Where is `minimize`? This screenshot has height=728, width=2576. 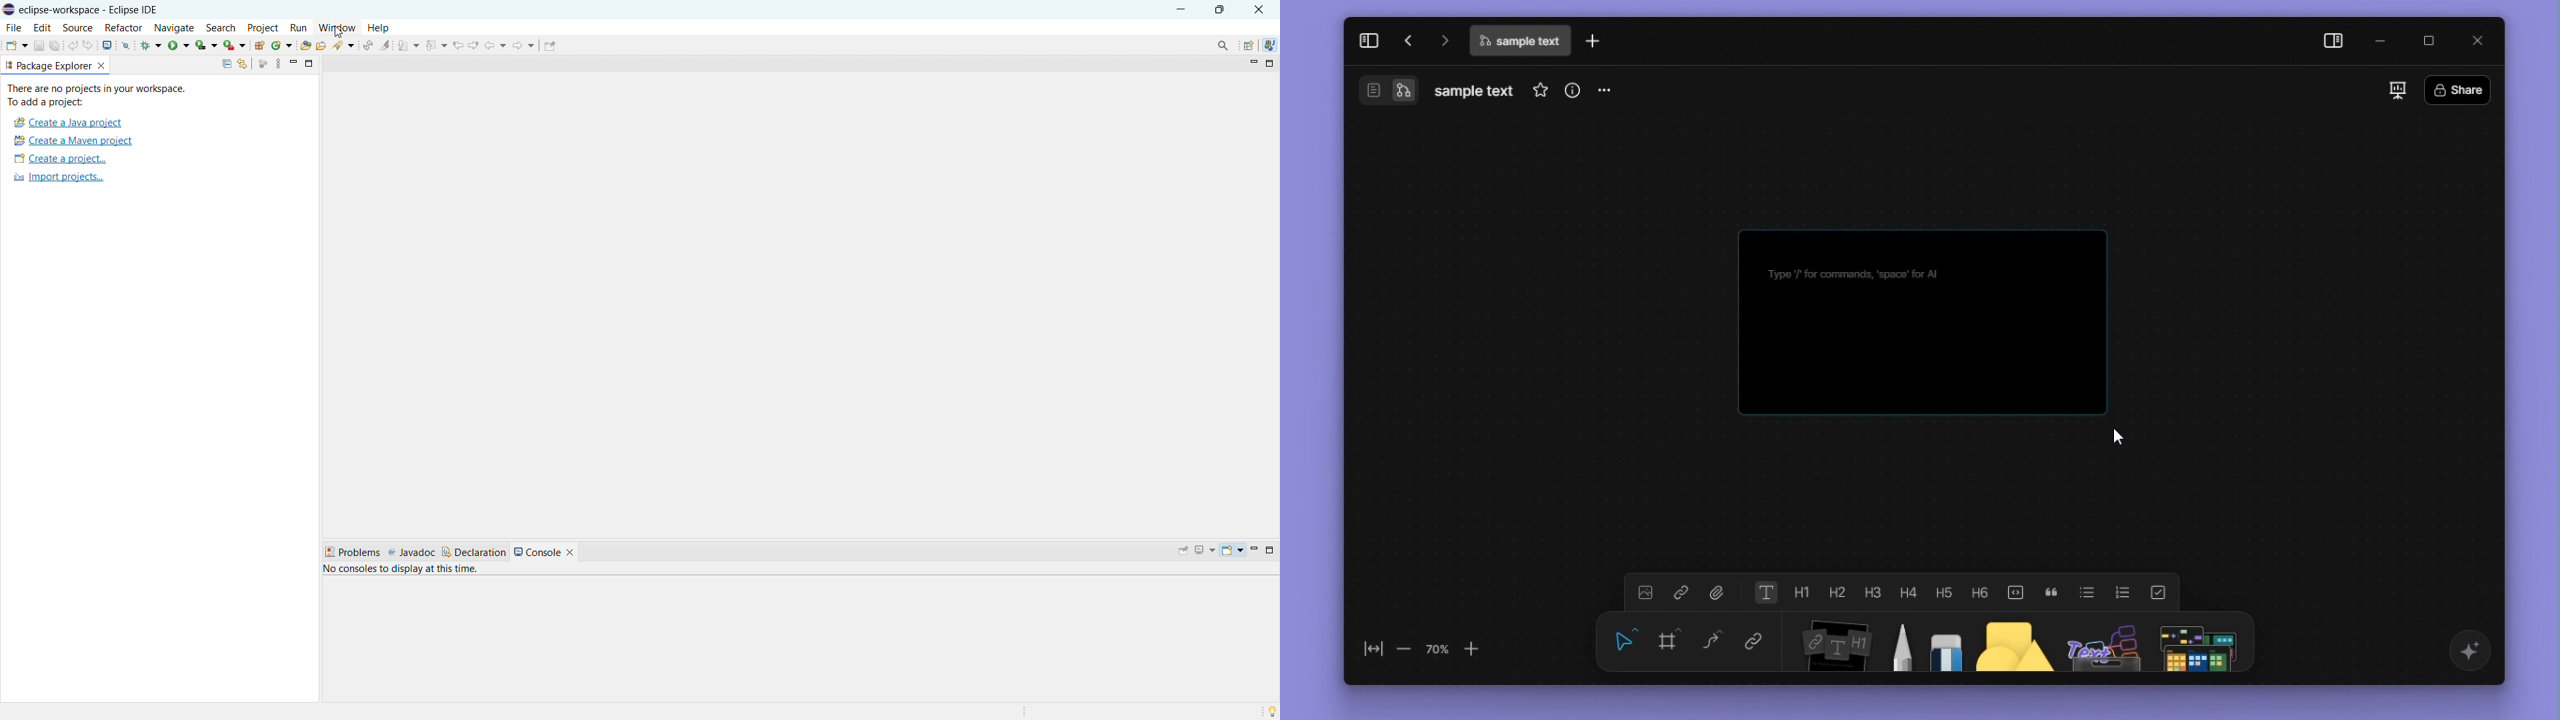 minimize is located at coordinates (1179, 9).